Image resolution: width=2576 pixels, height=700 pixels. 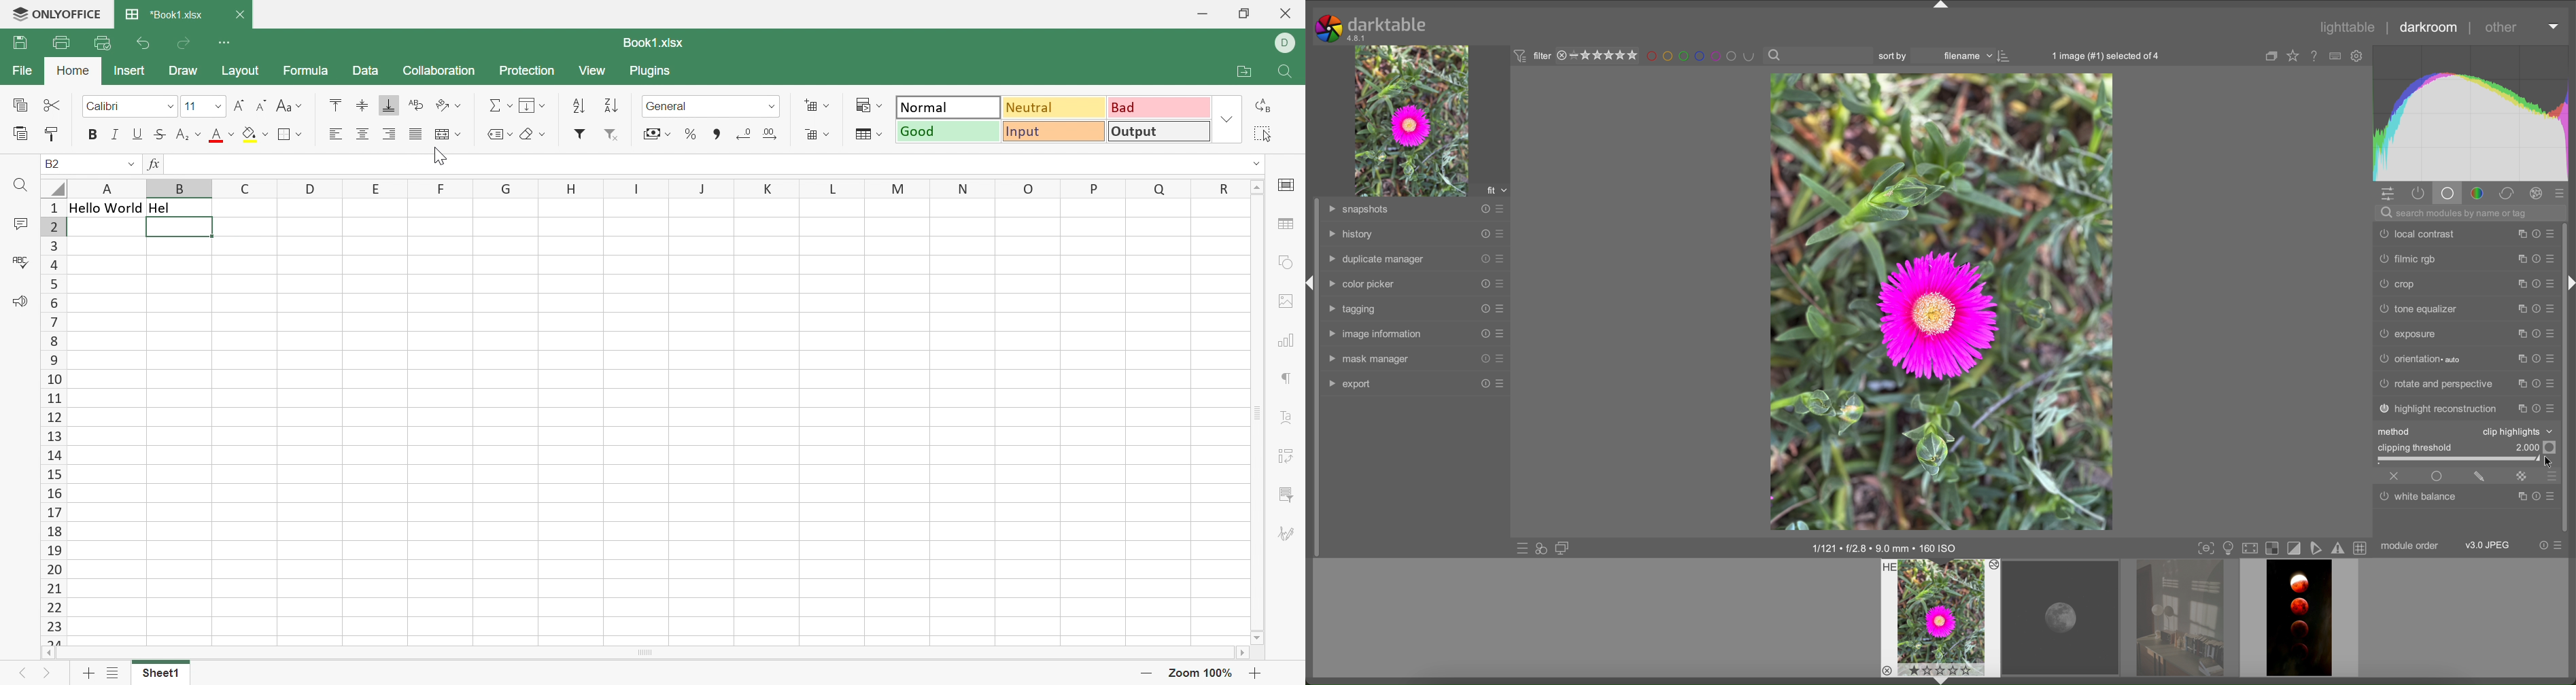 What do you see at coordinates (51, 104) in the screenshot?
I see `Cut` at bounding box center [51, 104].